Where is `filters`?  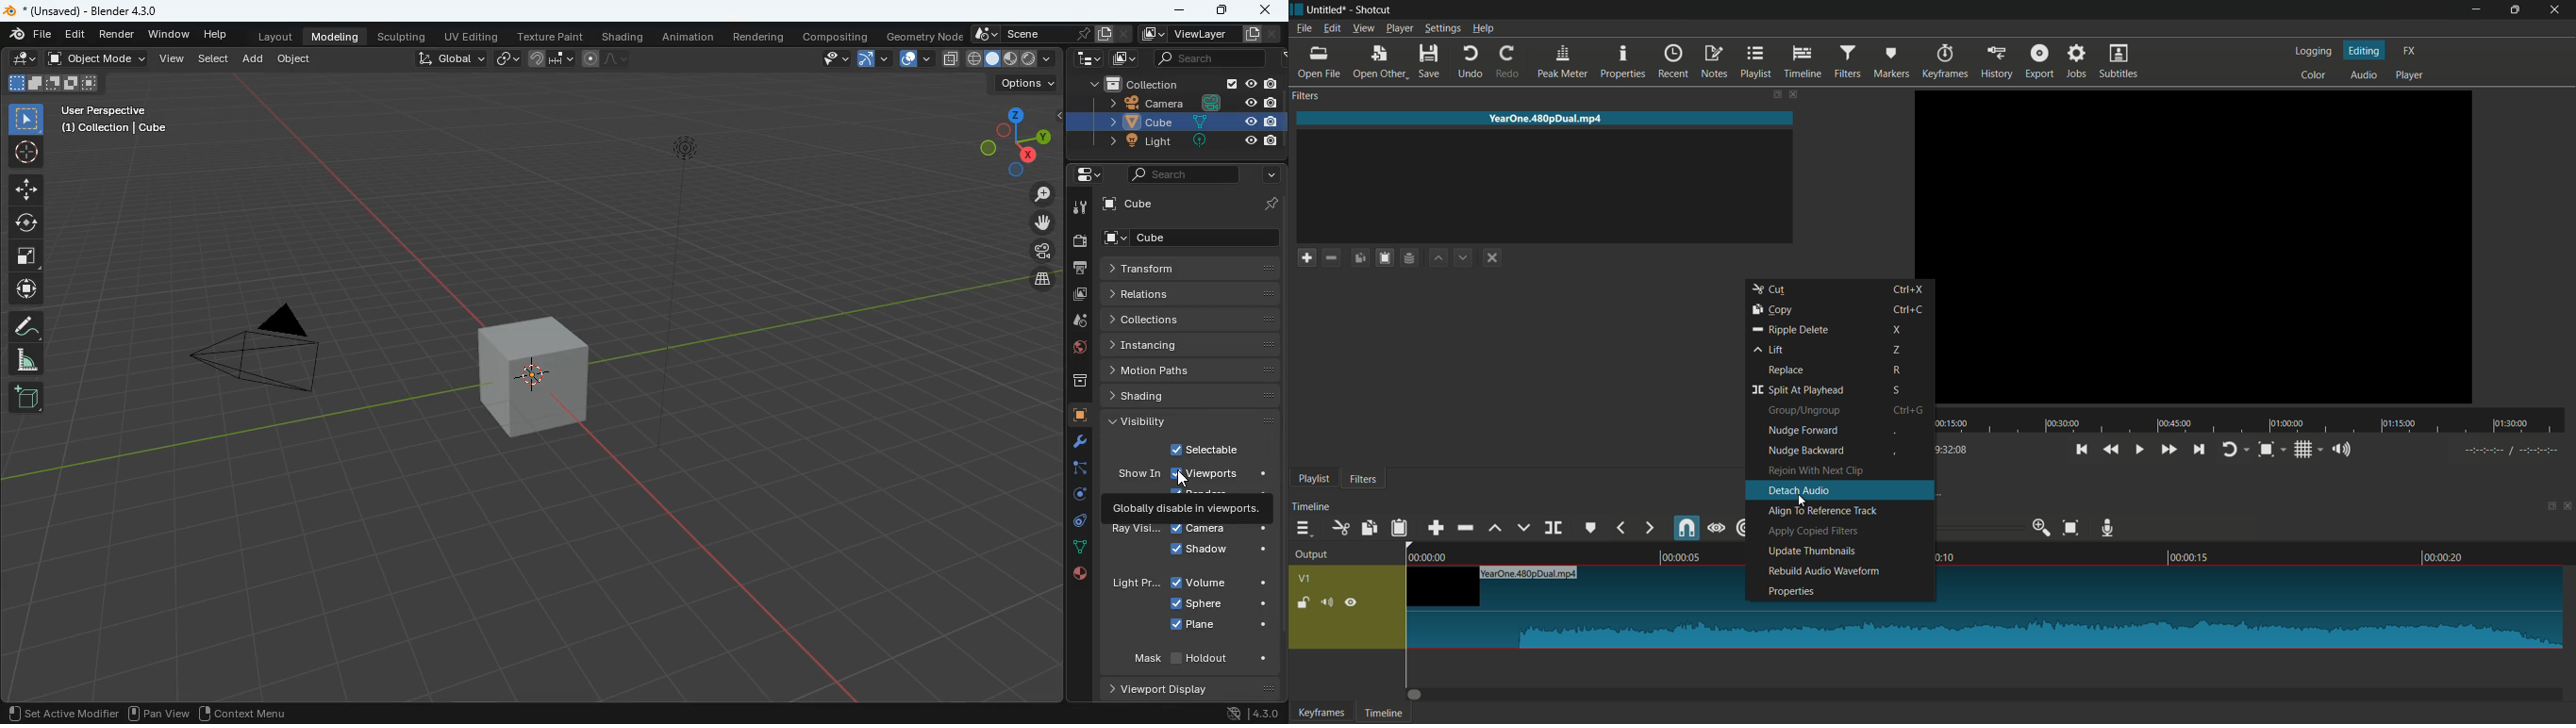 filters is located at coordinates (1364, 479).